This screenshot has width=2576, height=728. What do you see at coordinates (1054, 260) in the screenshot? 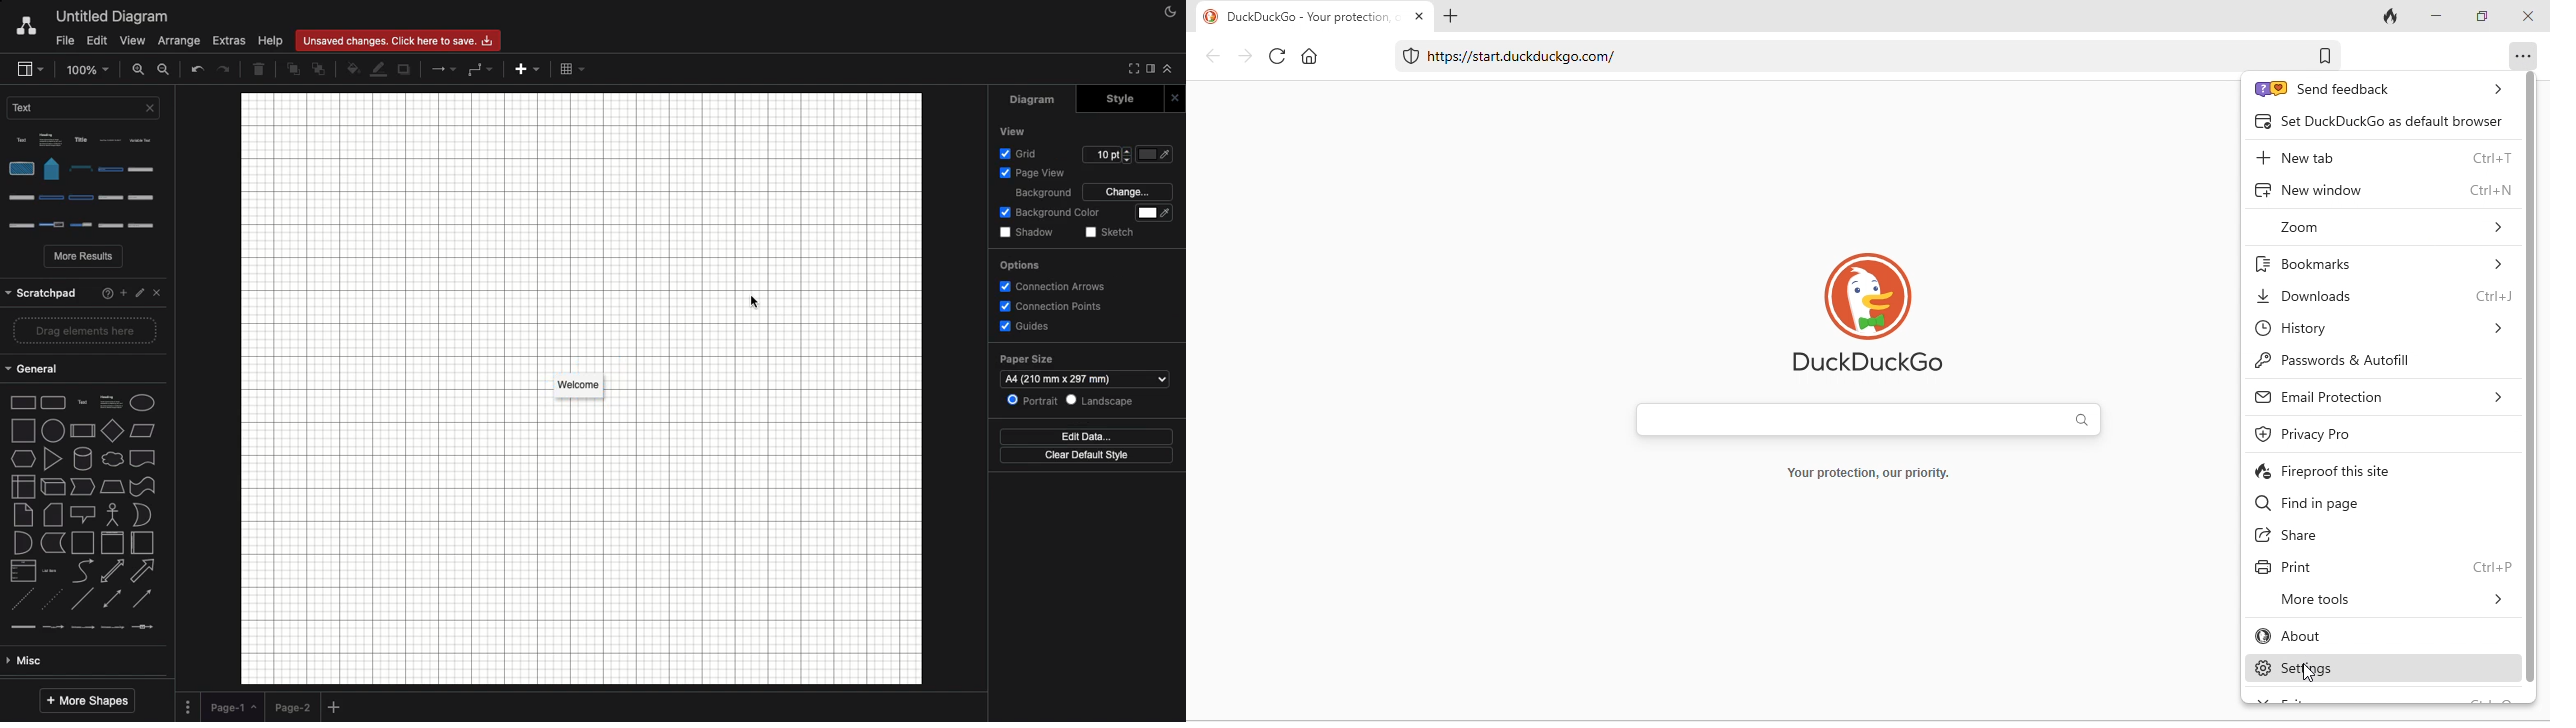
I see `options` at bounding box center [1054, 260].